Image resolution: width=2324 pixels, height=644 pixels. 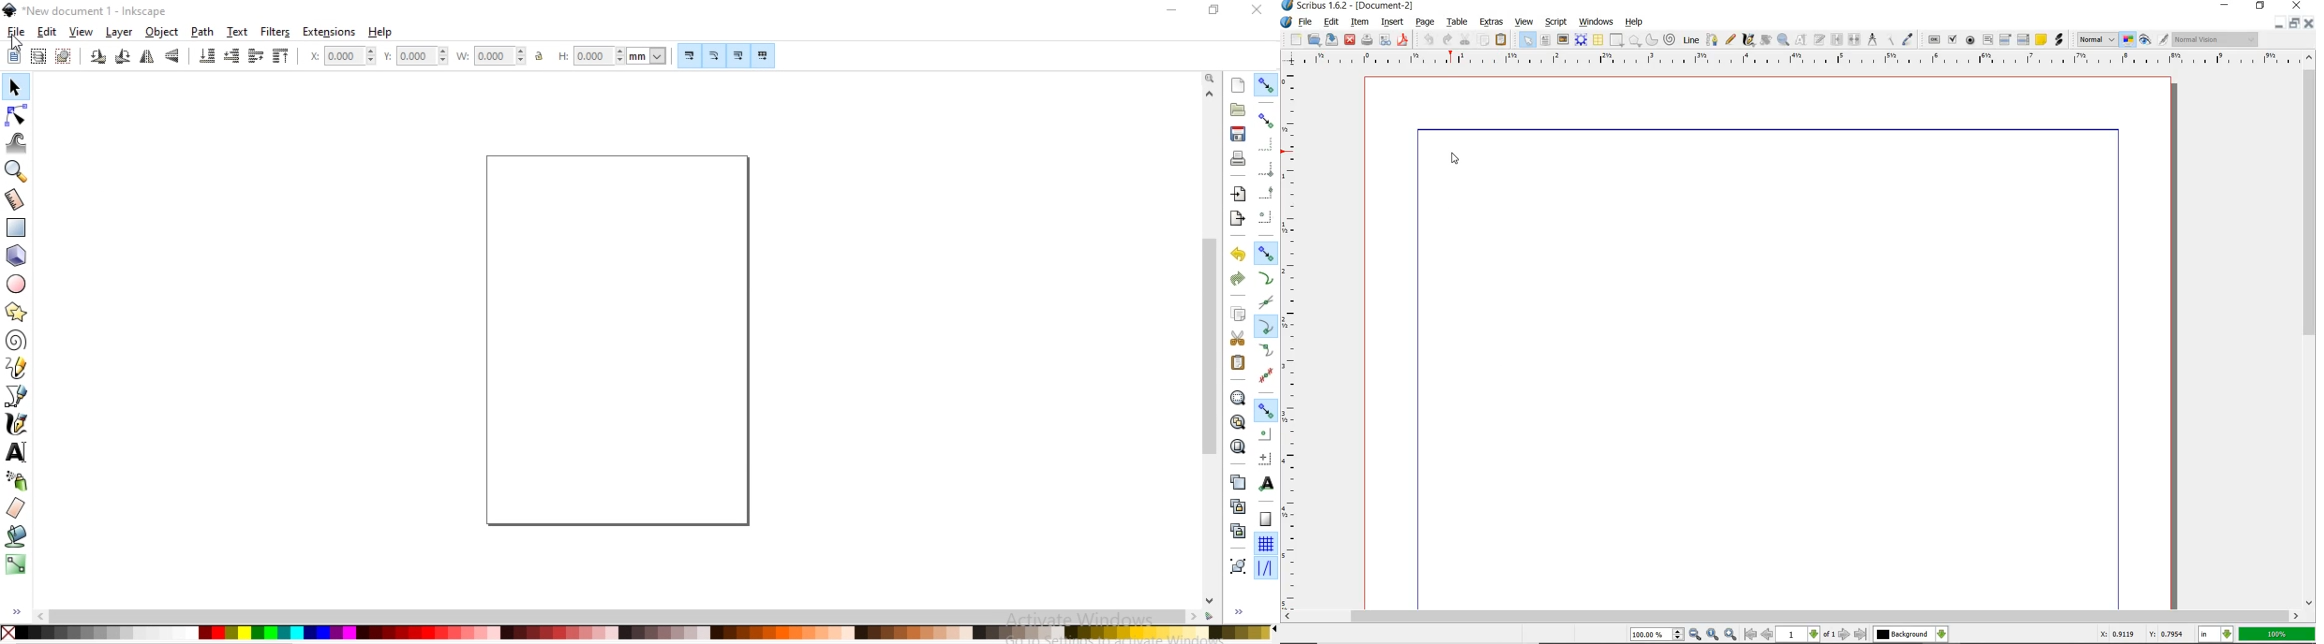 I want to click on select the current layer, so click(x=1910, y=635).